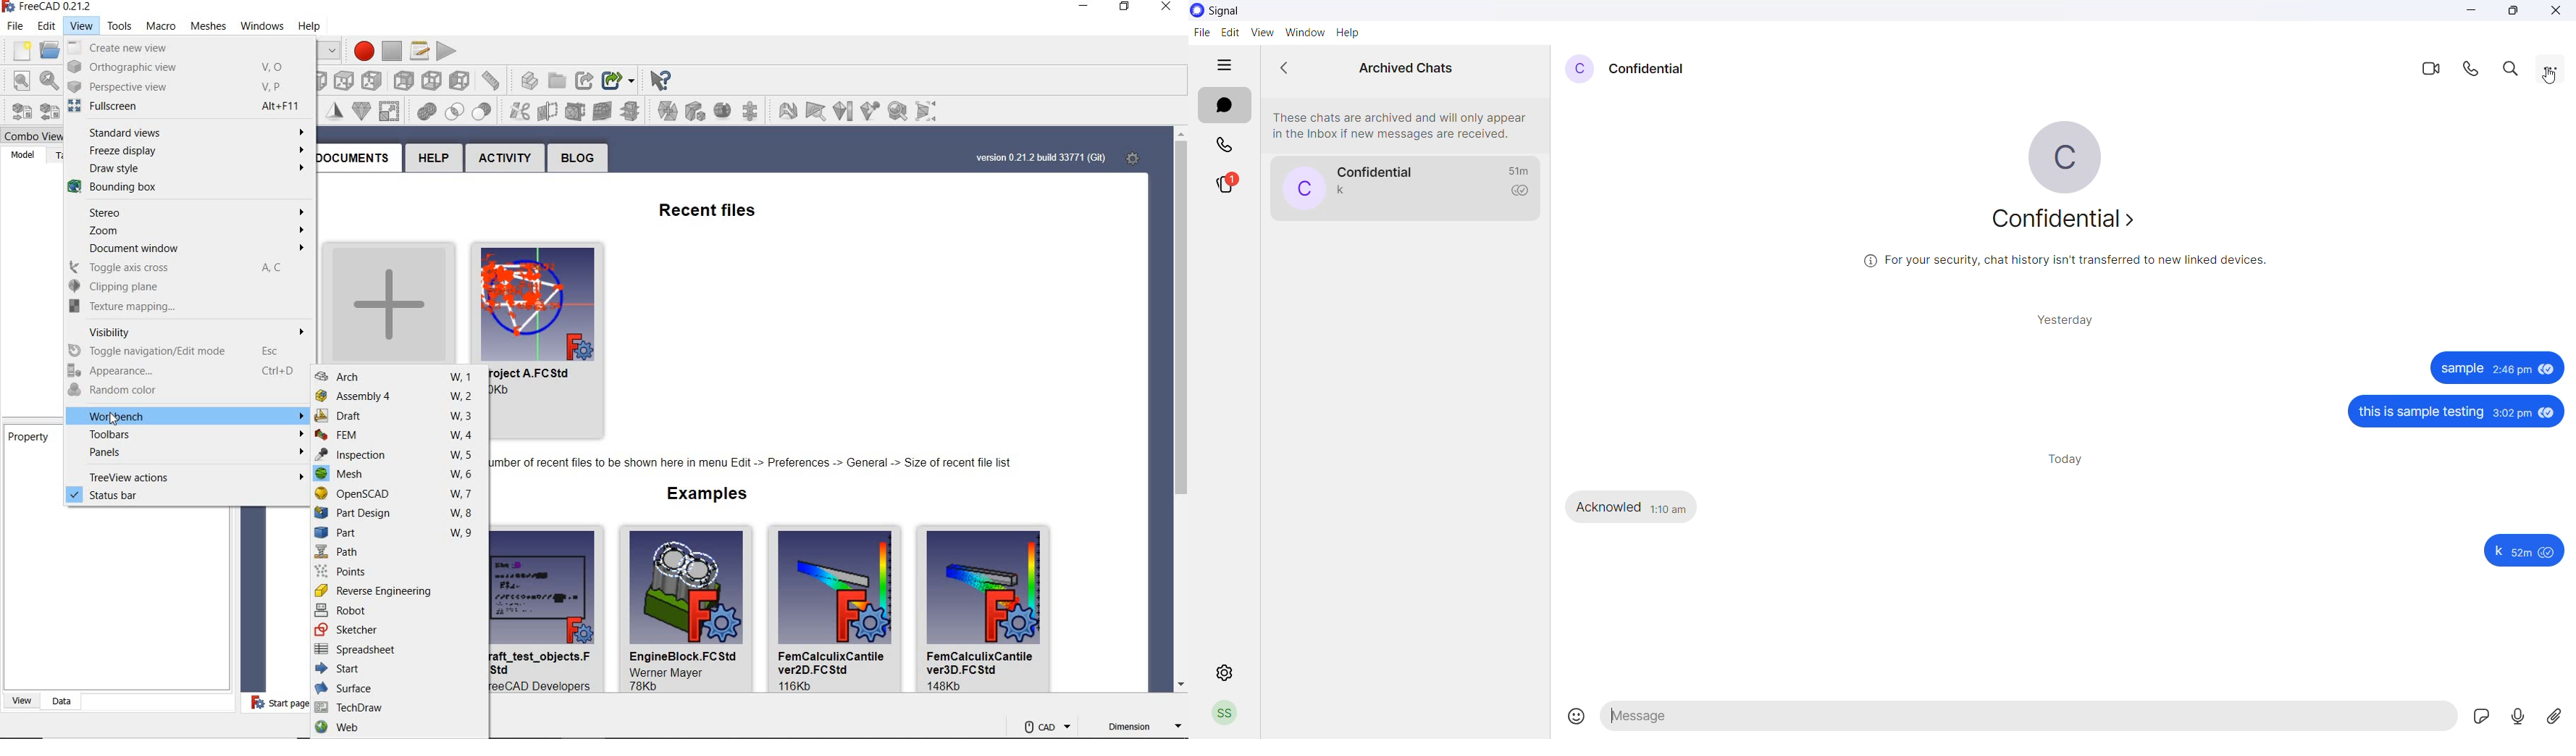 The width and height of the screenshot is (2576, 756). I want to click on toggle navigation , so click(189, 350).